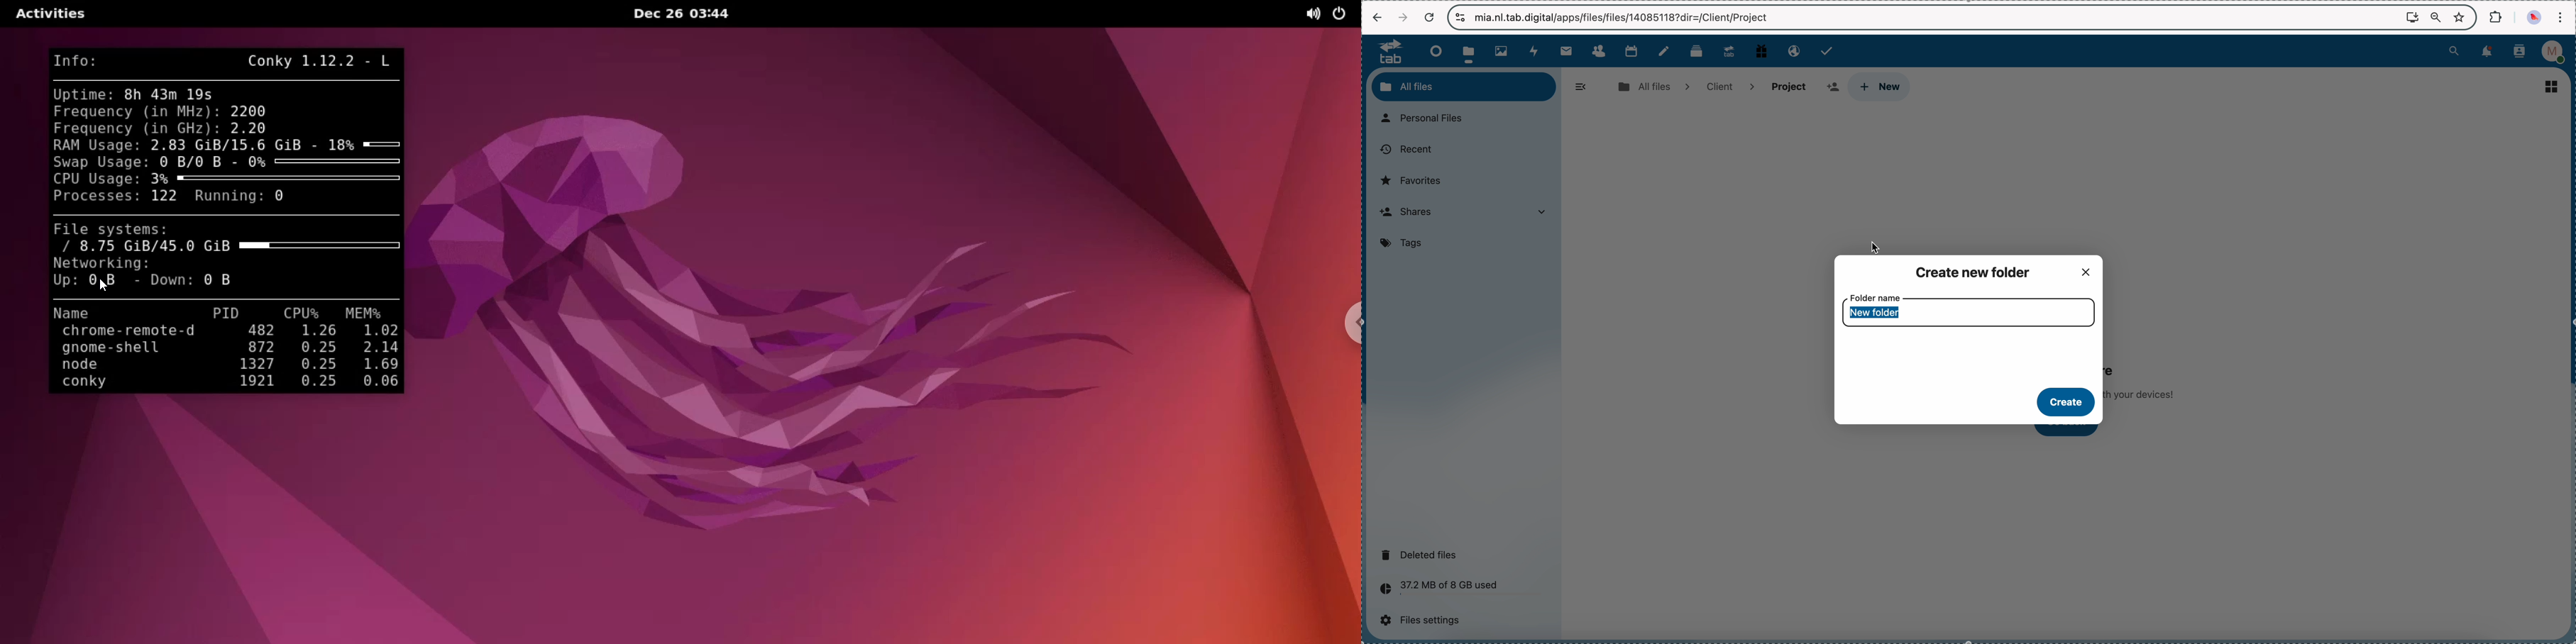 This screenshot has width=2576, height=644. What do you see at coordinates (1762, 50) in the screenshot?
I see `free` at bounding box center [1762, 50].